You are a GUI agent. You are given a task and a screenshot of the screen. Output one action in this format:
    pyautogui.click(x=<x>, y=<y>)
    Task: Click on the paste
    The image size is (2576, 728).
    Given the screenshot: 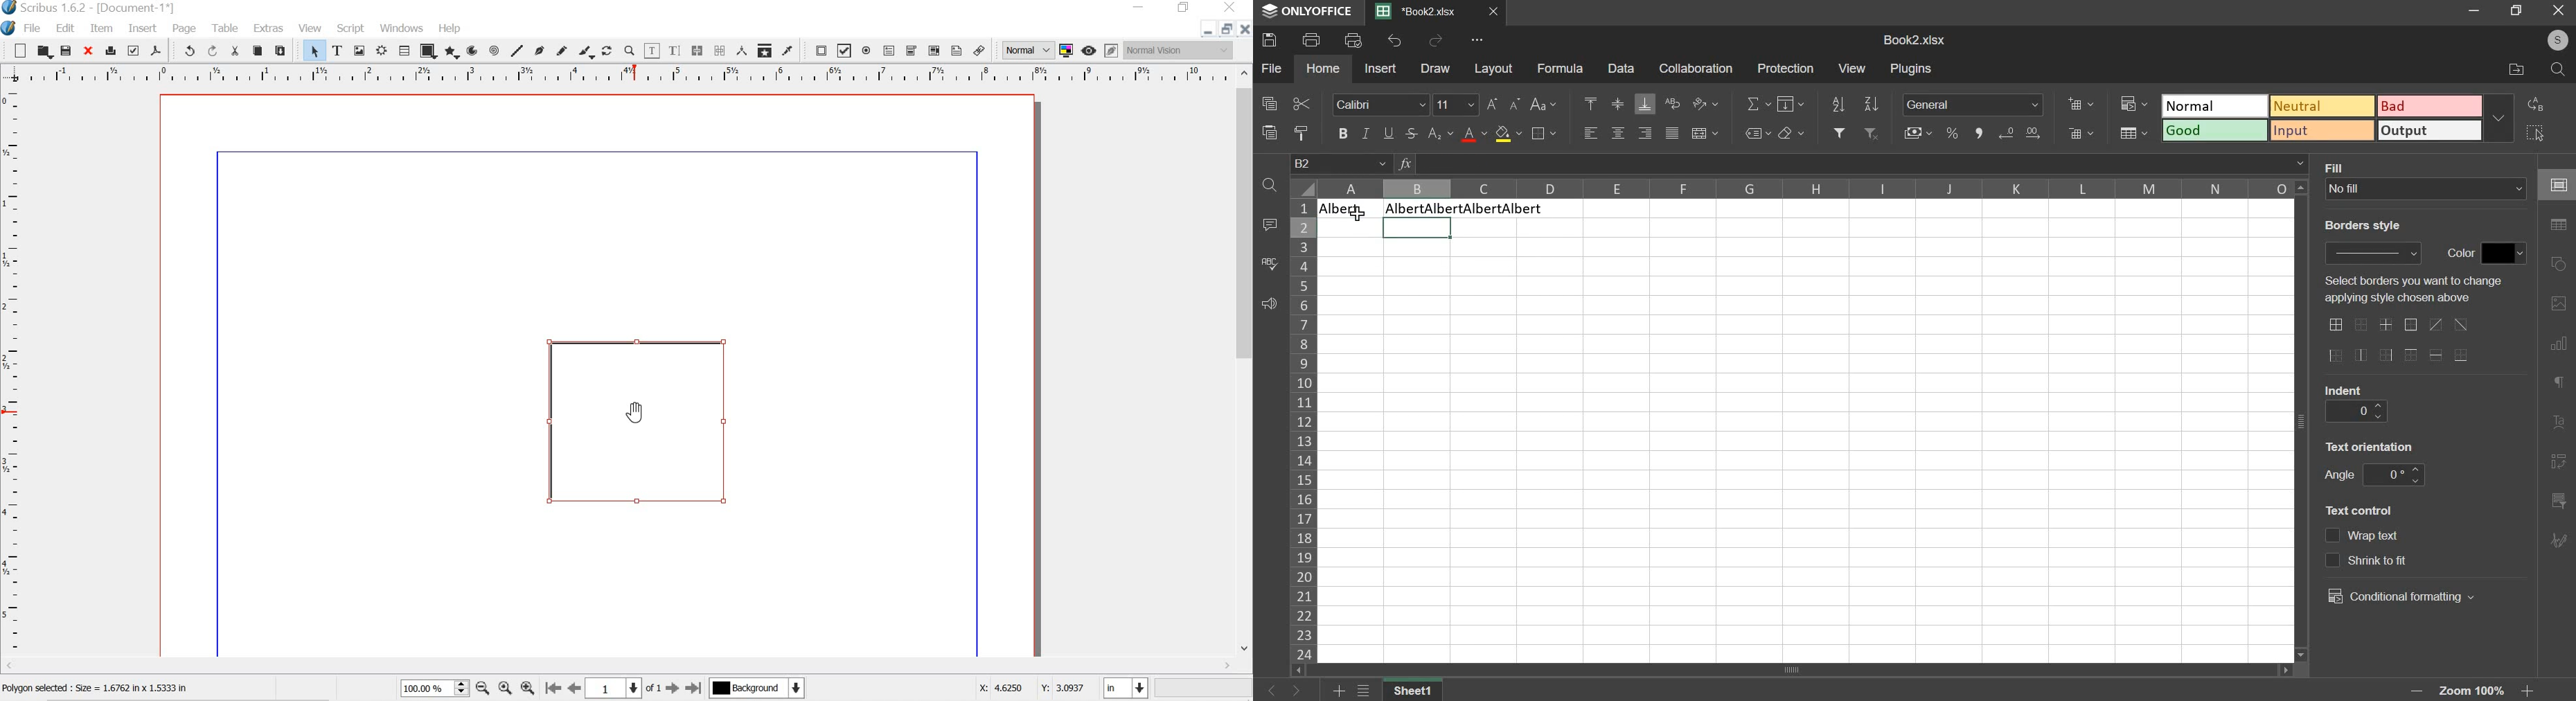 What is the action you would take?
    pyautogui.click(x=282, y=49)
    